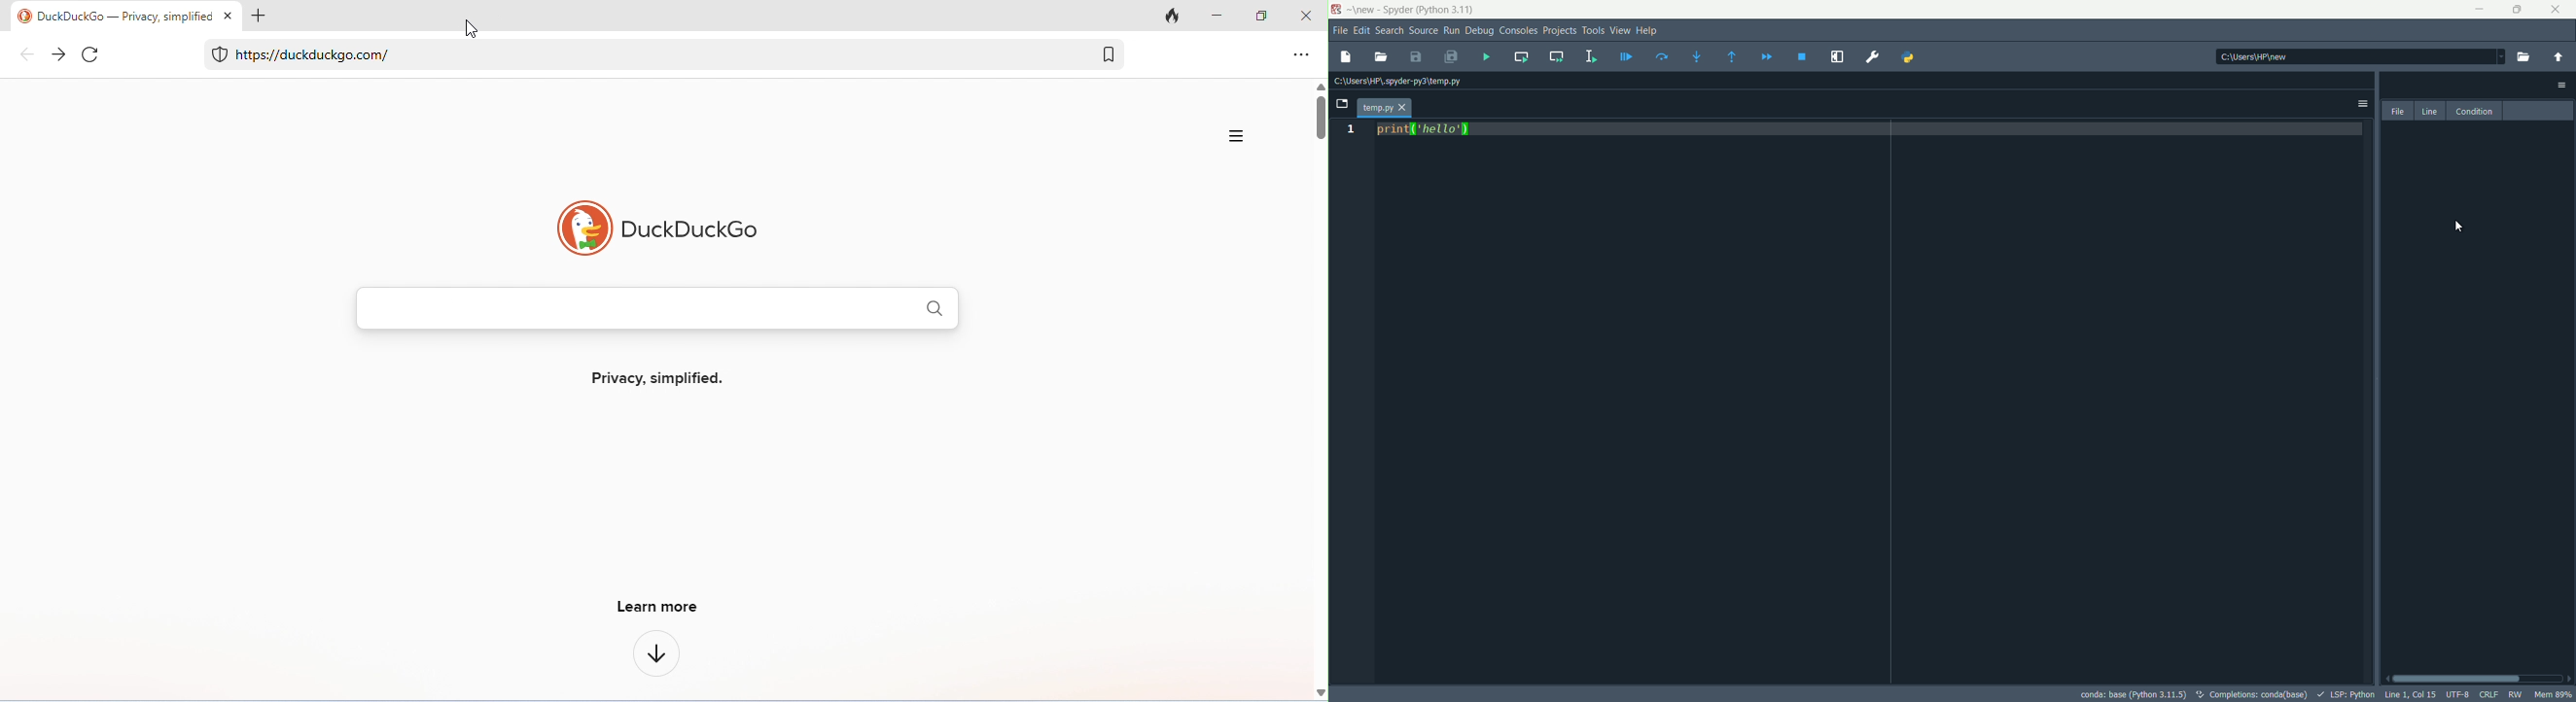  I want to click on vertical scroll bar, so click(1320, 117).